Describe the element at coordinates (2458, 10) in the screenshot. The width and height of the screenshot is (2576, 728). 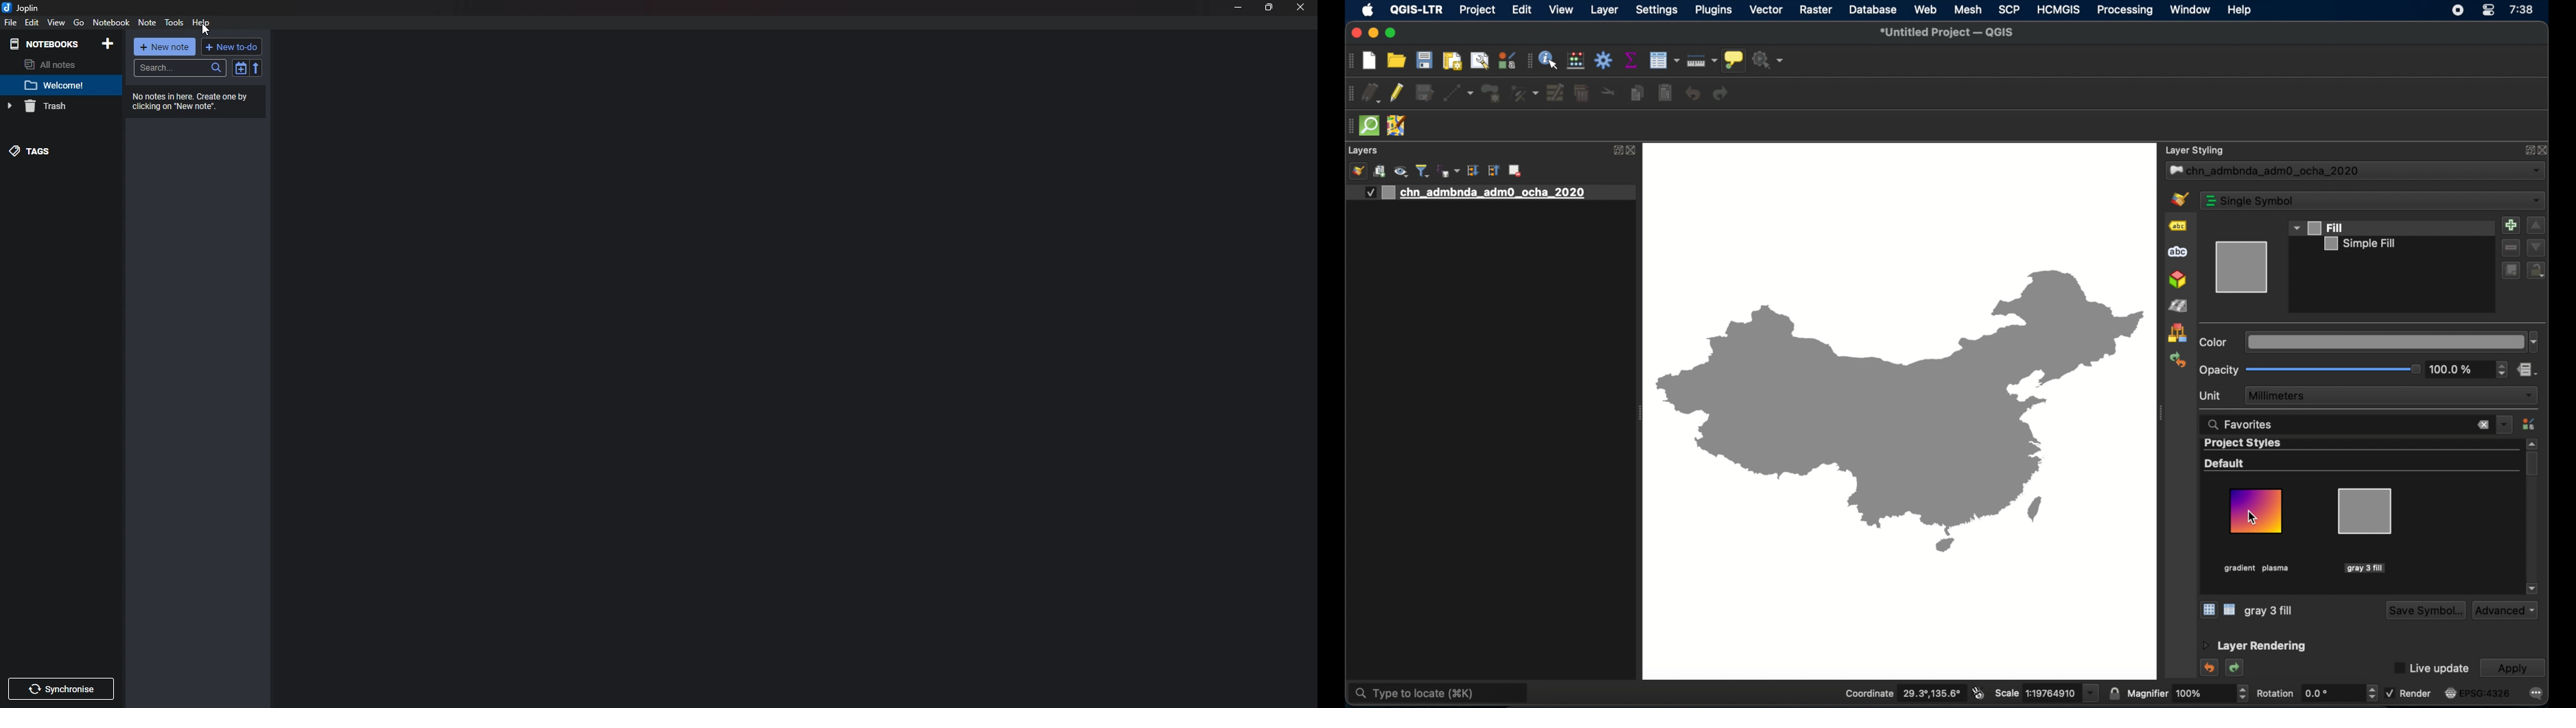
I see `screen recorder icon` at that location.